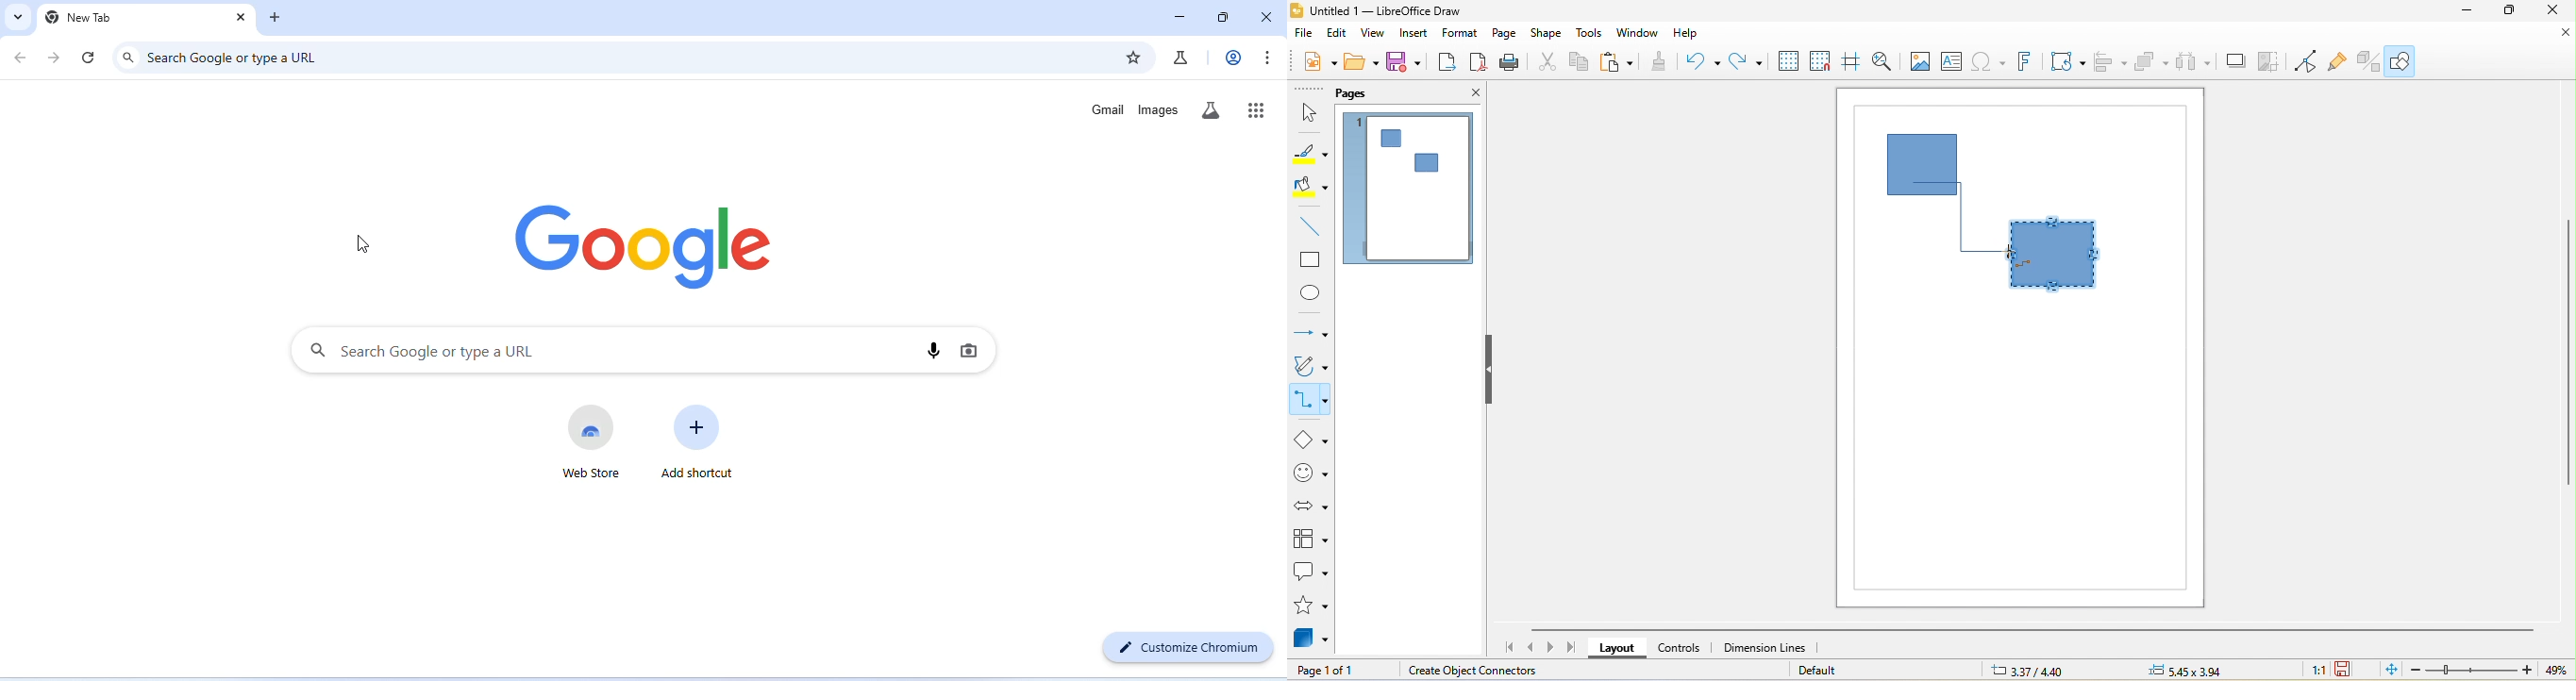 Image resolution: width=2576 pixels, height=700 pixels. Describe the element at coordinates (2233, 62) in the screenshot. I see `shadow` at that location.